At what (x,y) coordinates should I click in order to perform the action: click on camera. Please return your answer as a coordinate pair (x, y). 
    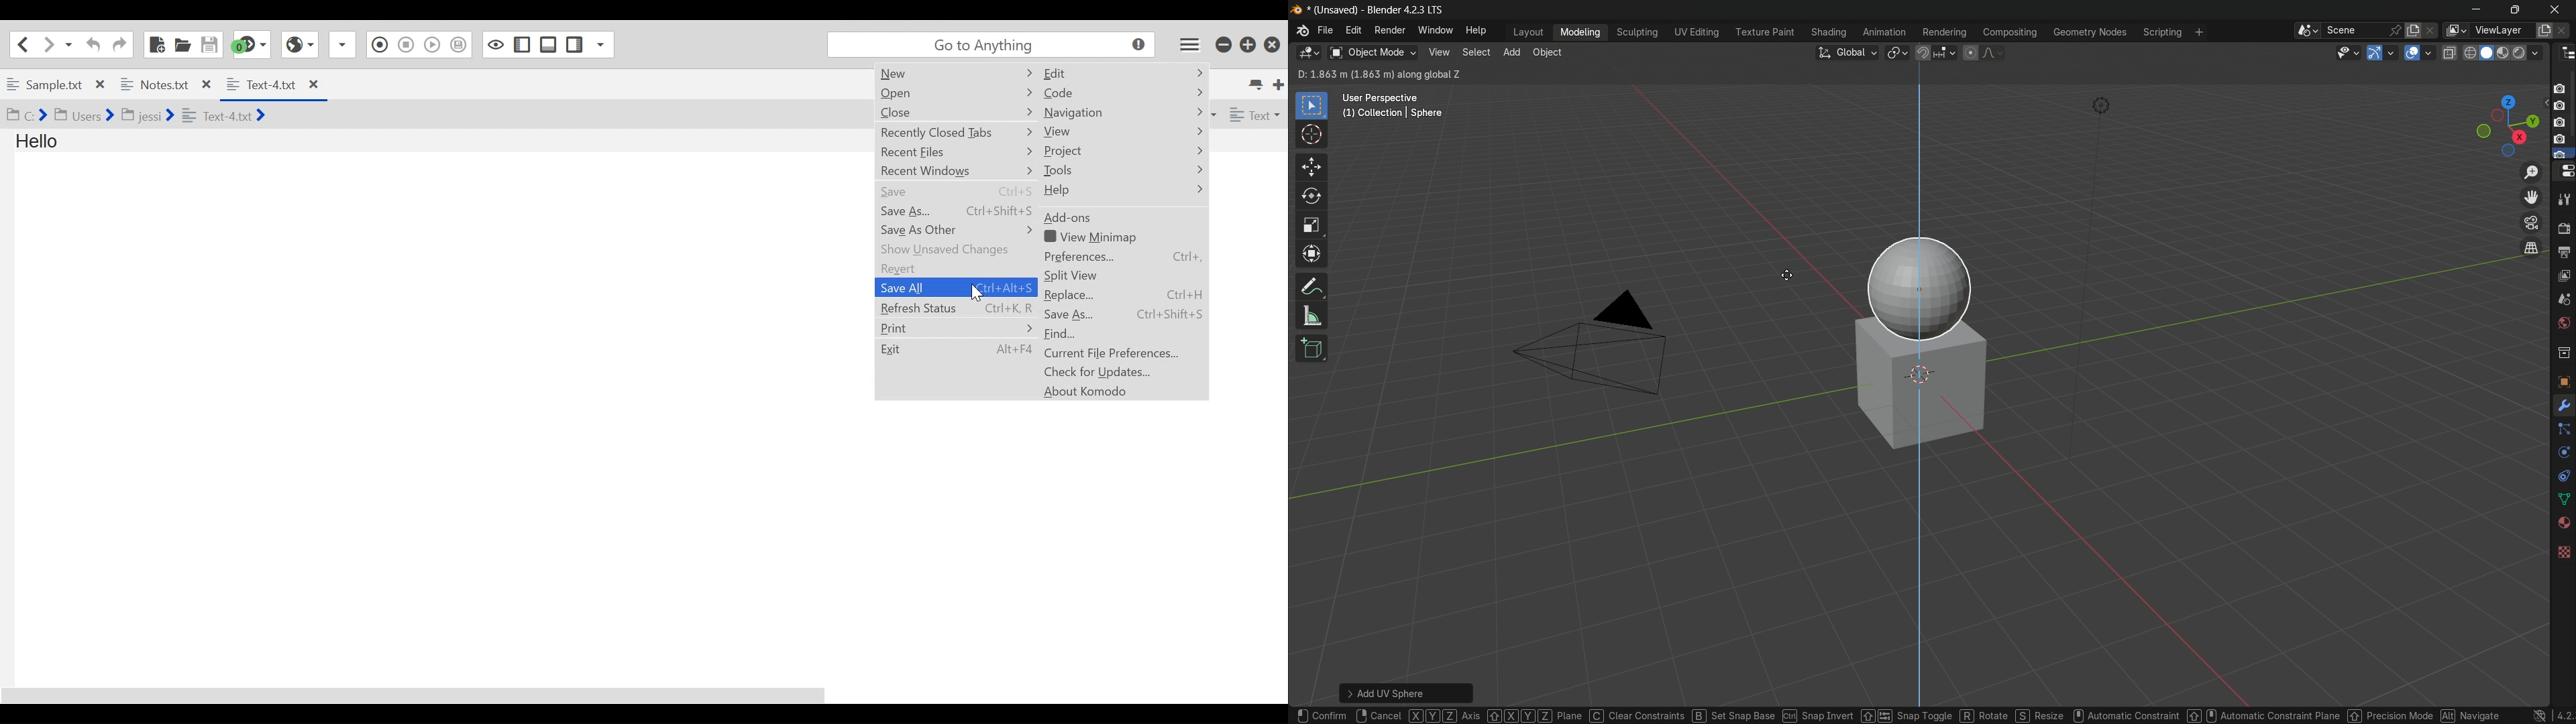
    Looking at the image, I should click on (2563, 118).